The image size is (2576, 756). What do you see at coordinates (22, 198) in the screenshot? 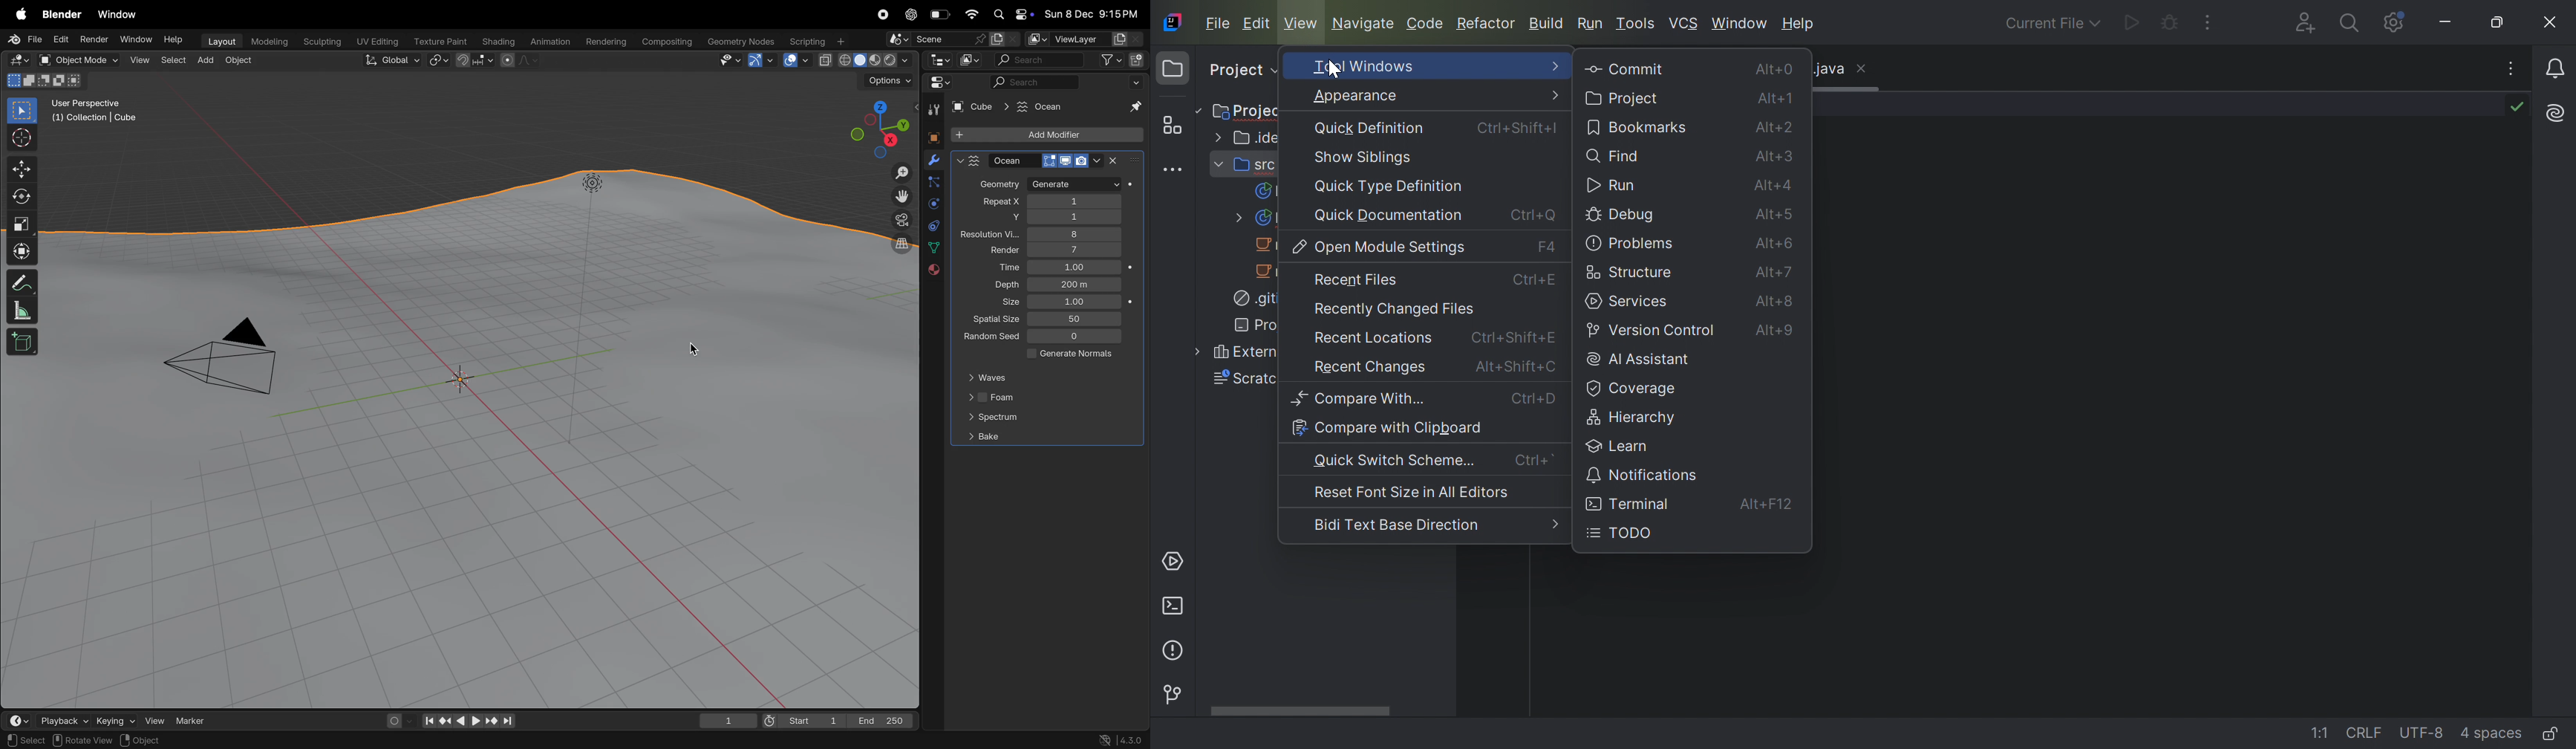
I see `rotate` at bounding box center [22, 198].